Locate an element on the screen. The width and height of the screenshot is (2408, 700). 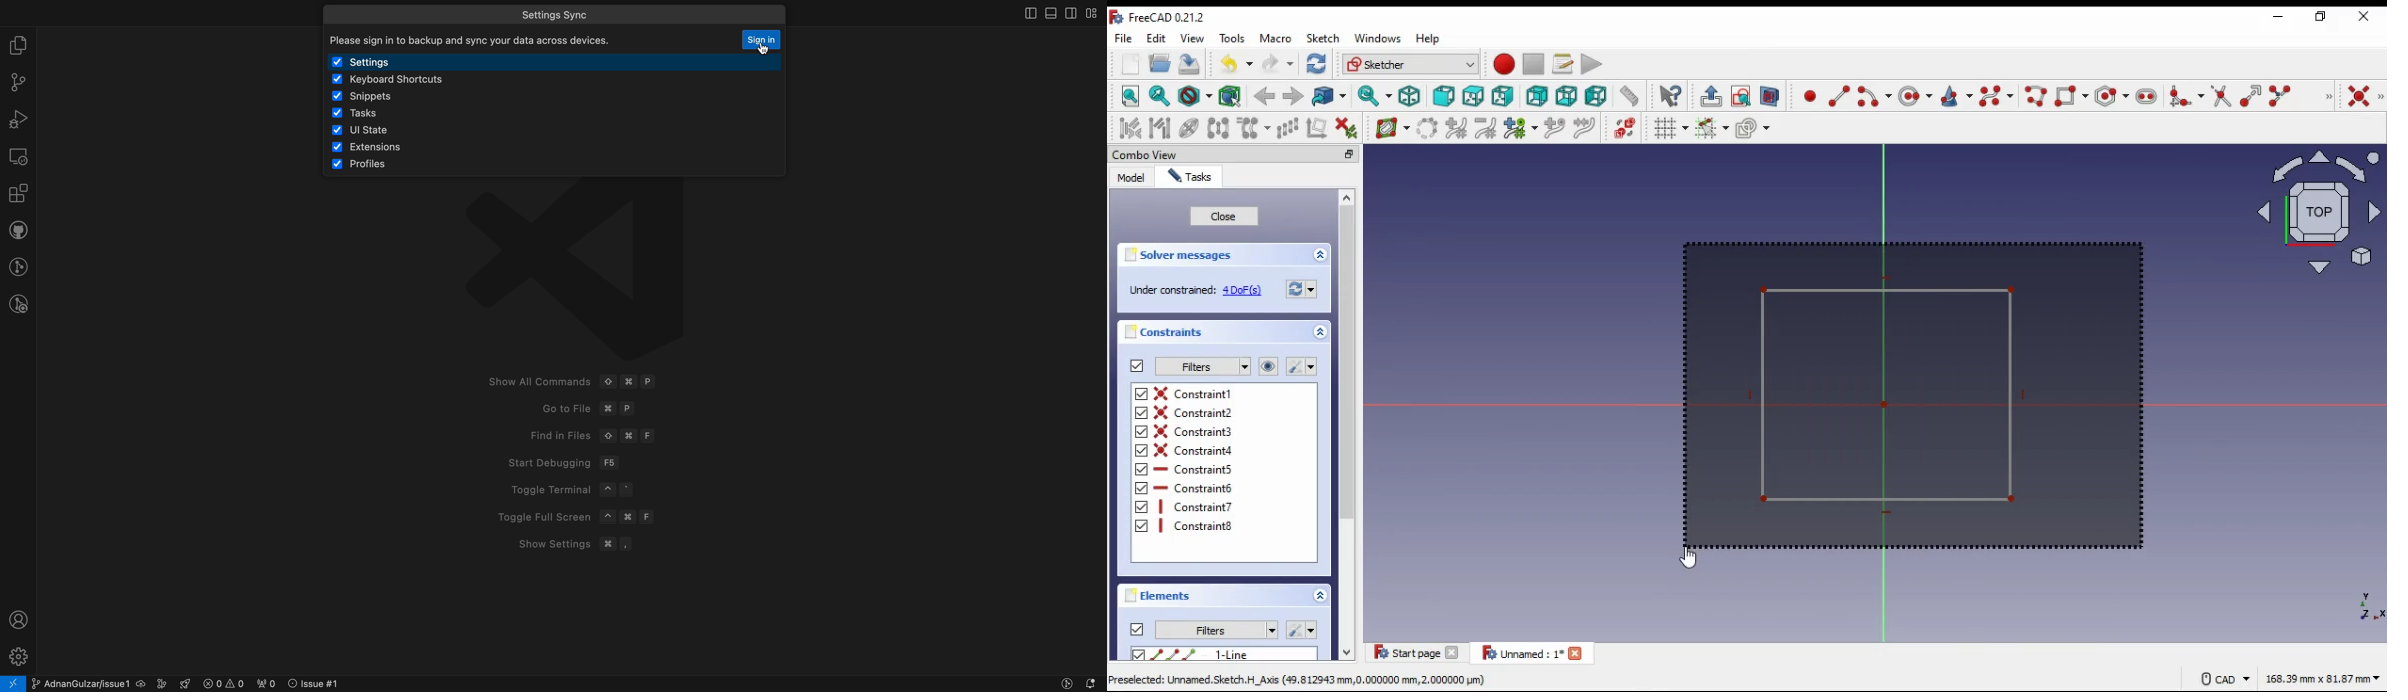
tasks is located at coordinates (369, 113).